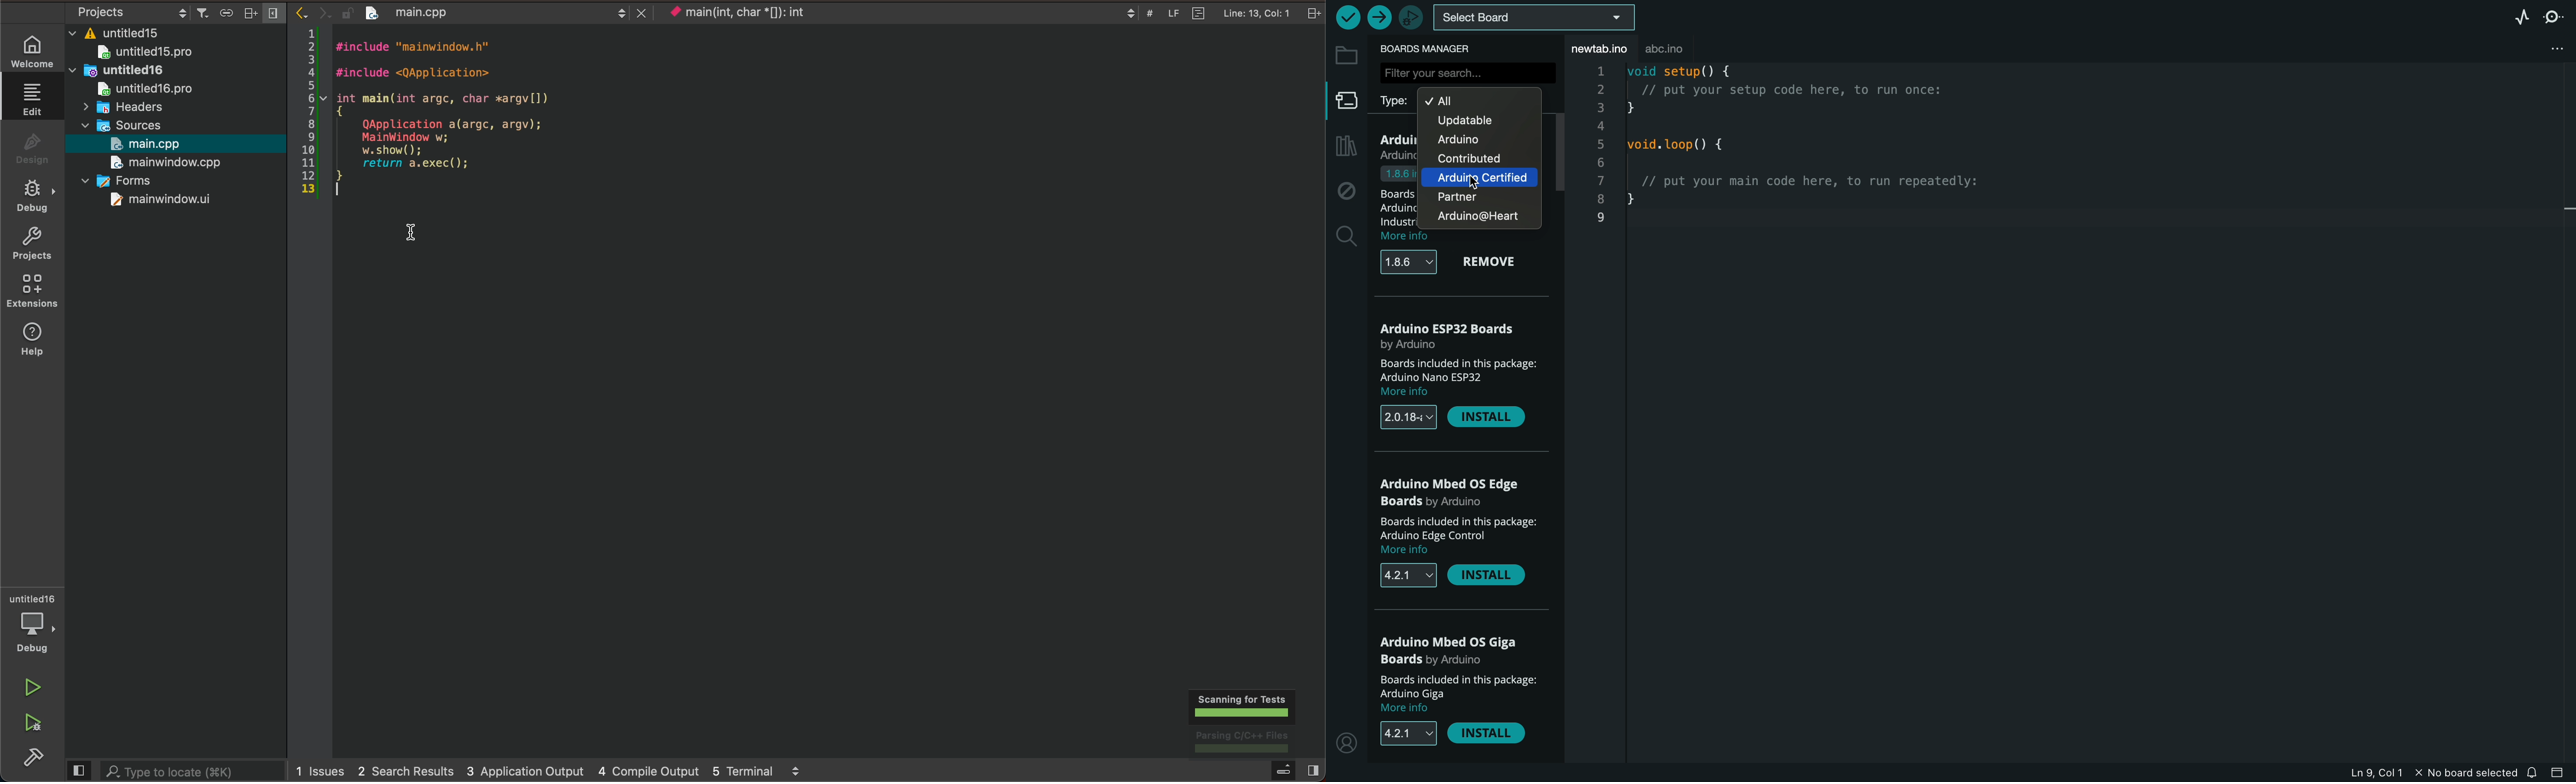 This screenshot has height=784, width=2576. Describe the element at coordinates (554, 769) in the screenshot. I see `logs` at that location.